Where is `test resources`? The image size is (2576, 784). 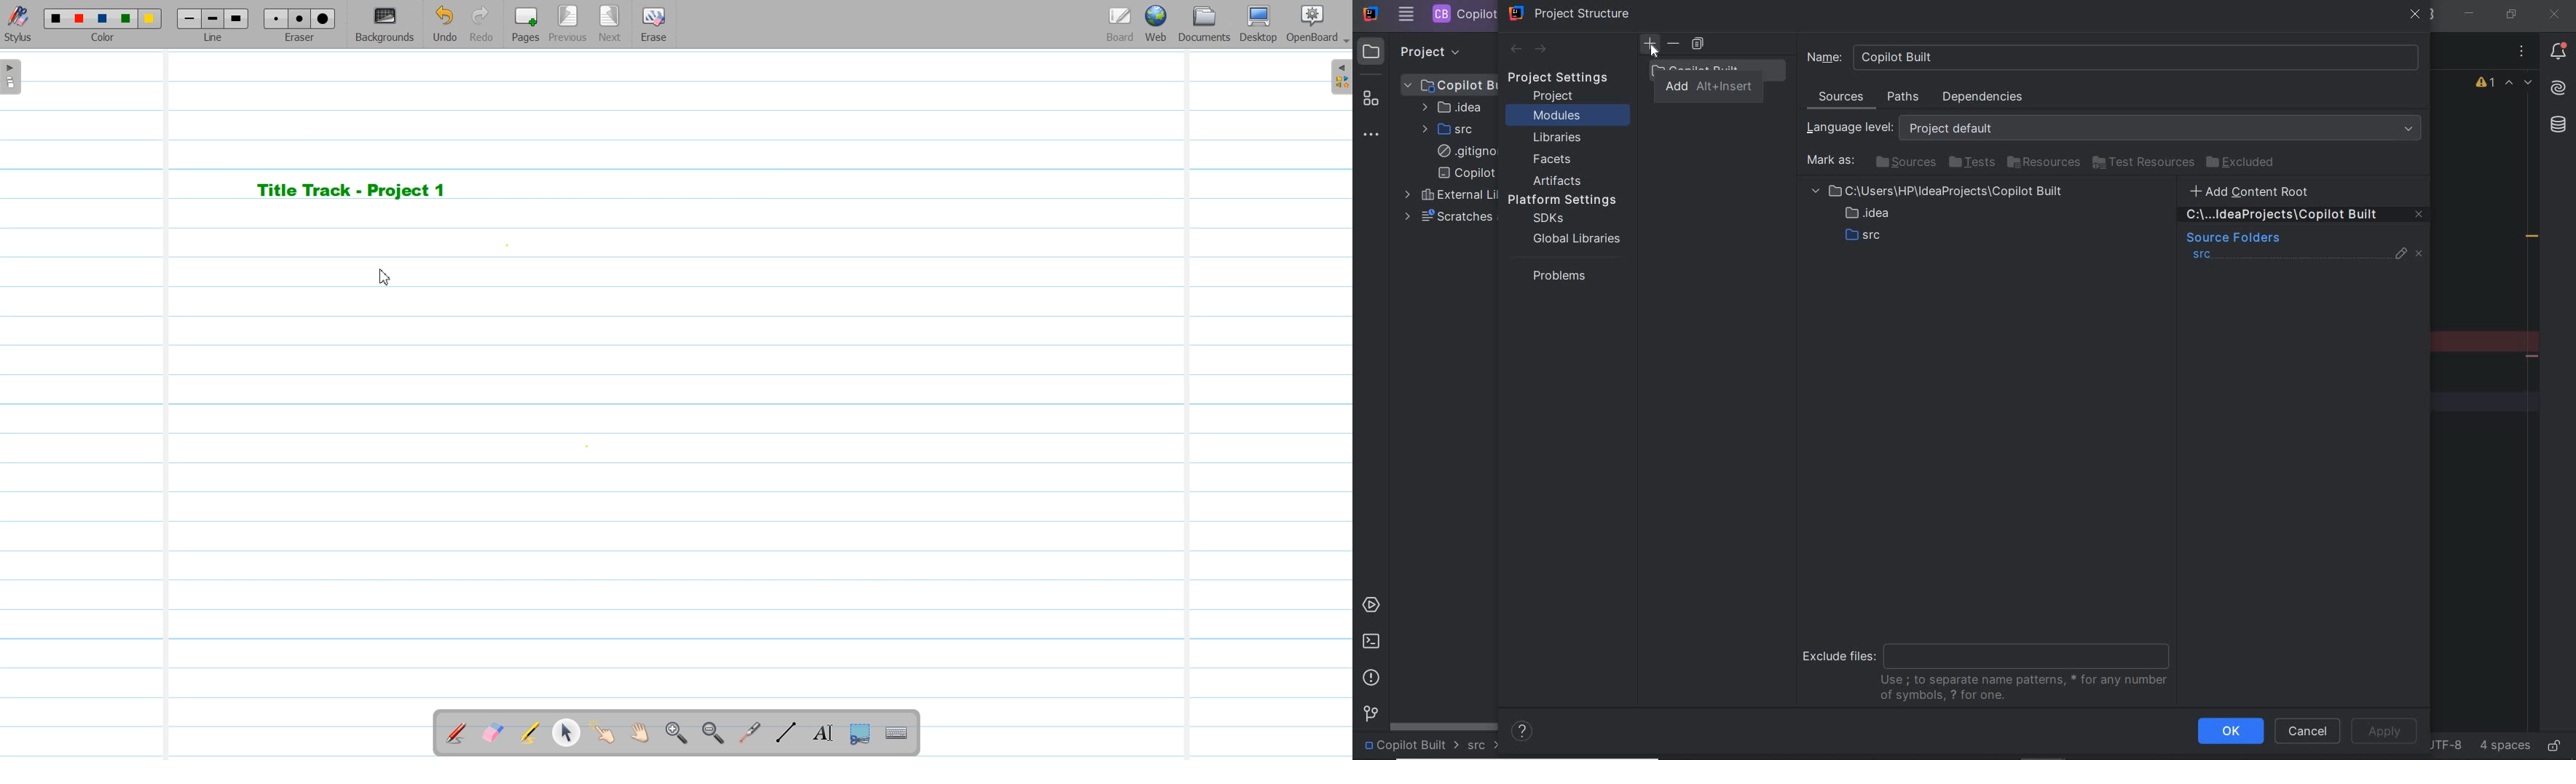 test resources is located at coordinates (2144, 163).